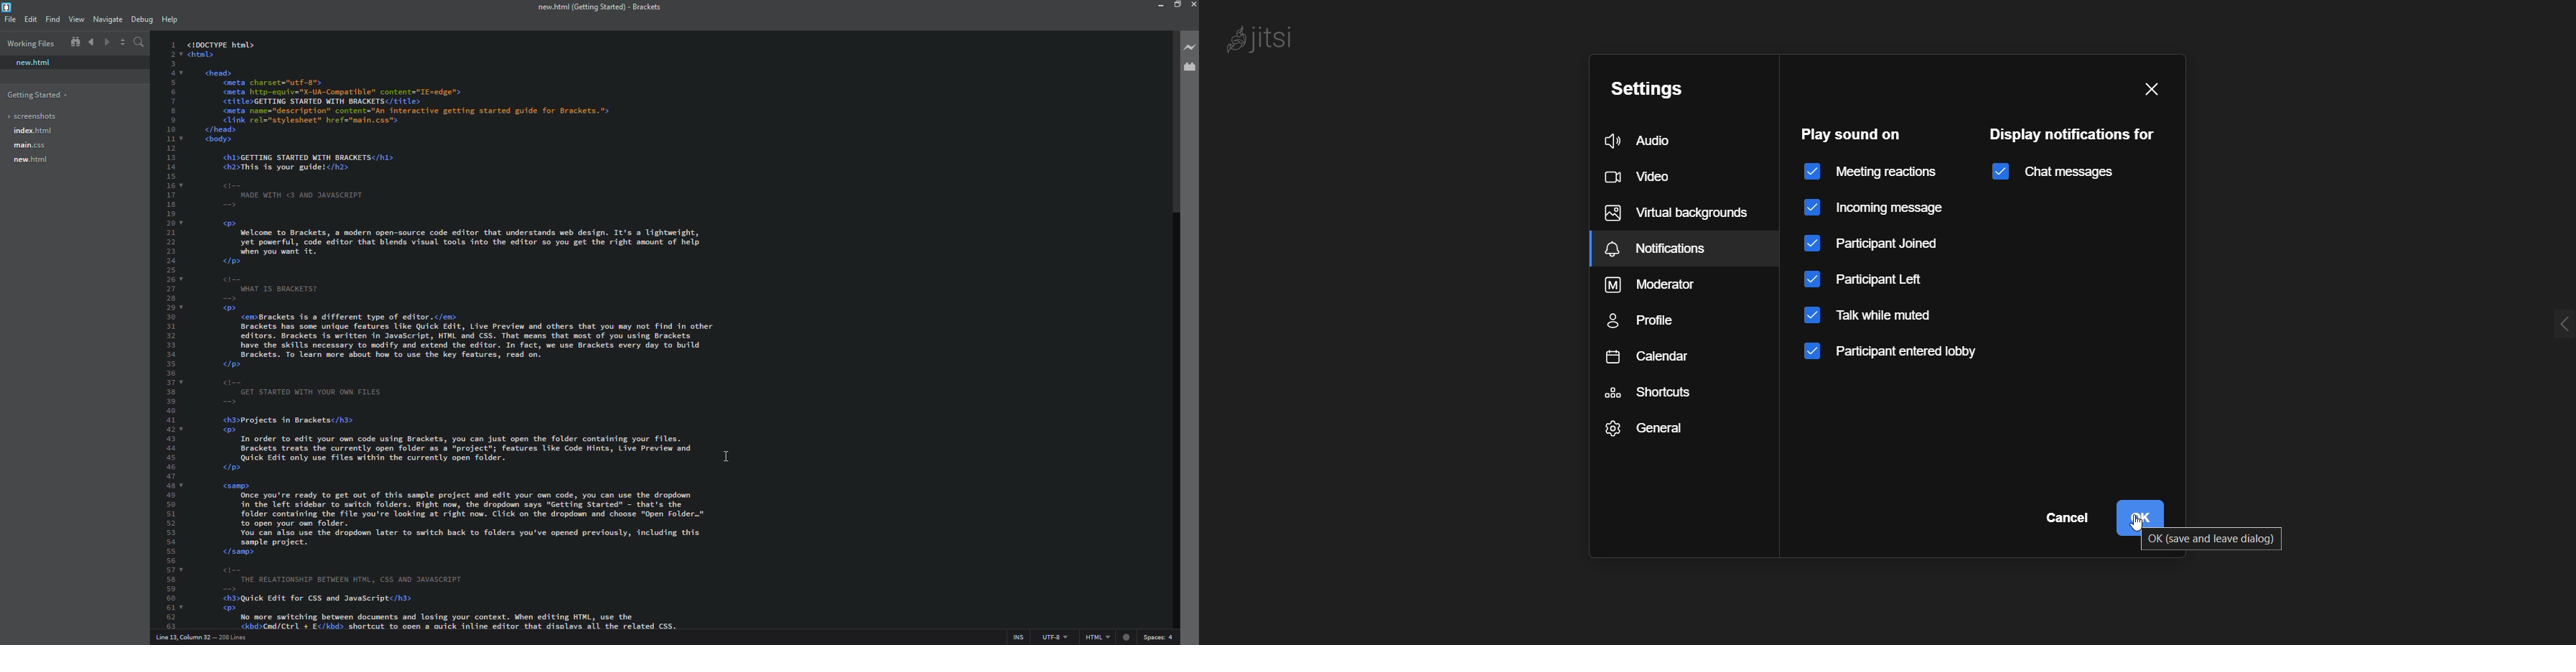  I want to click on display notification for, so click(2073, 132).